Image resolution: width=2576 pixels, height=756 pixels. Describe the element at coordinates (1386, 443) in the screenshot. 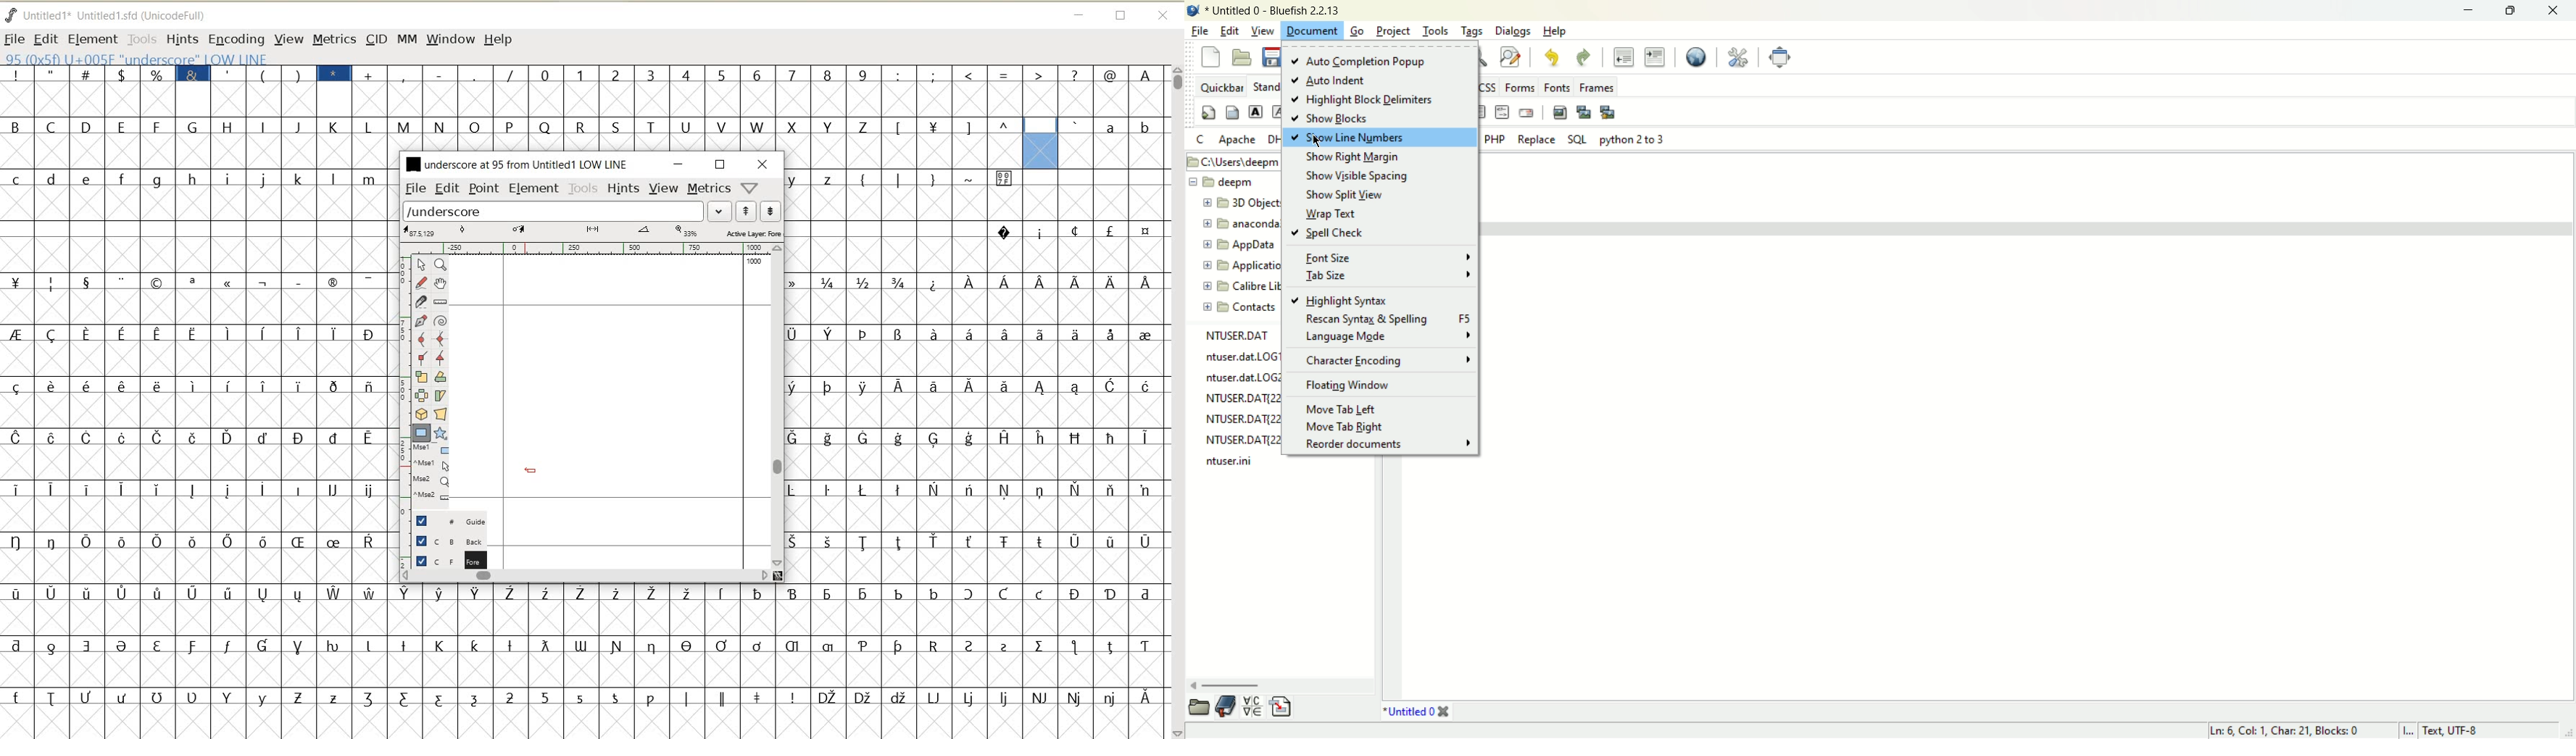

I see `reorder documents` at that location.